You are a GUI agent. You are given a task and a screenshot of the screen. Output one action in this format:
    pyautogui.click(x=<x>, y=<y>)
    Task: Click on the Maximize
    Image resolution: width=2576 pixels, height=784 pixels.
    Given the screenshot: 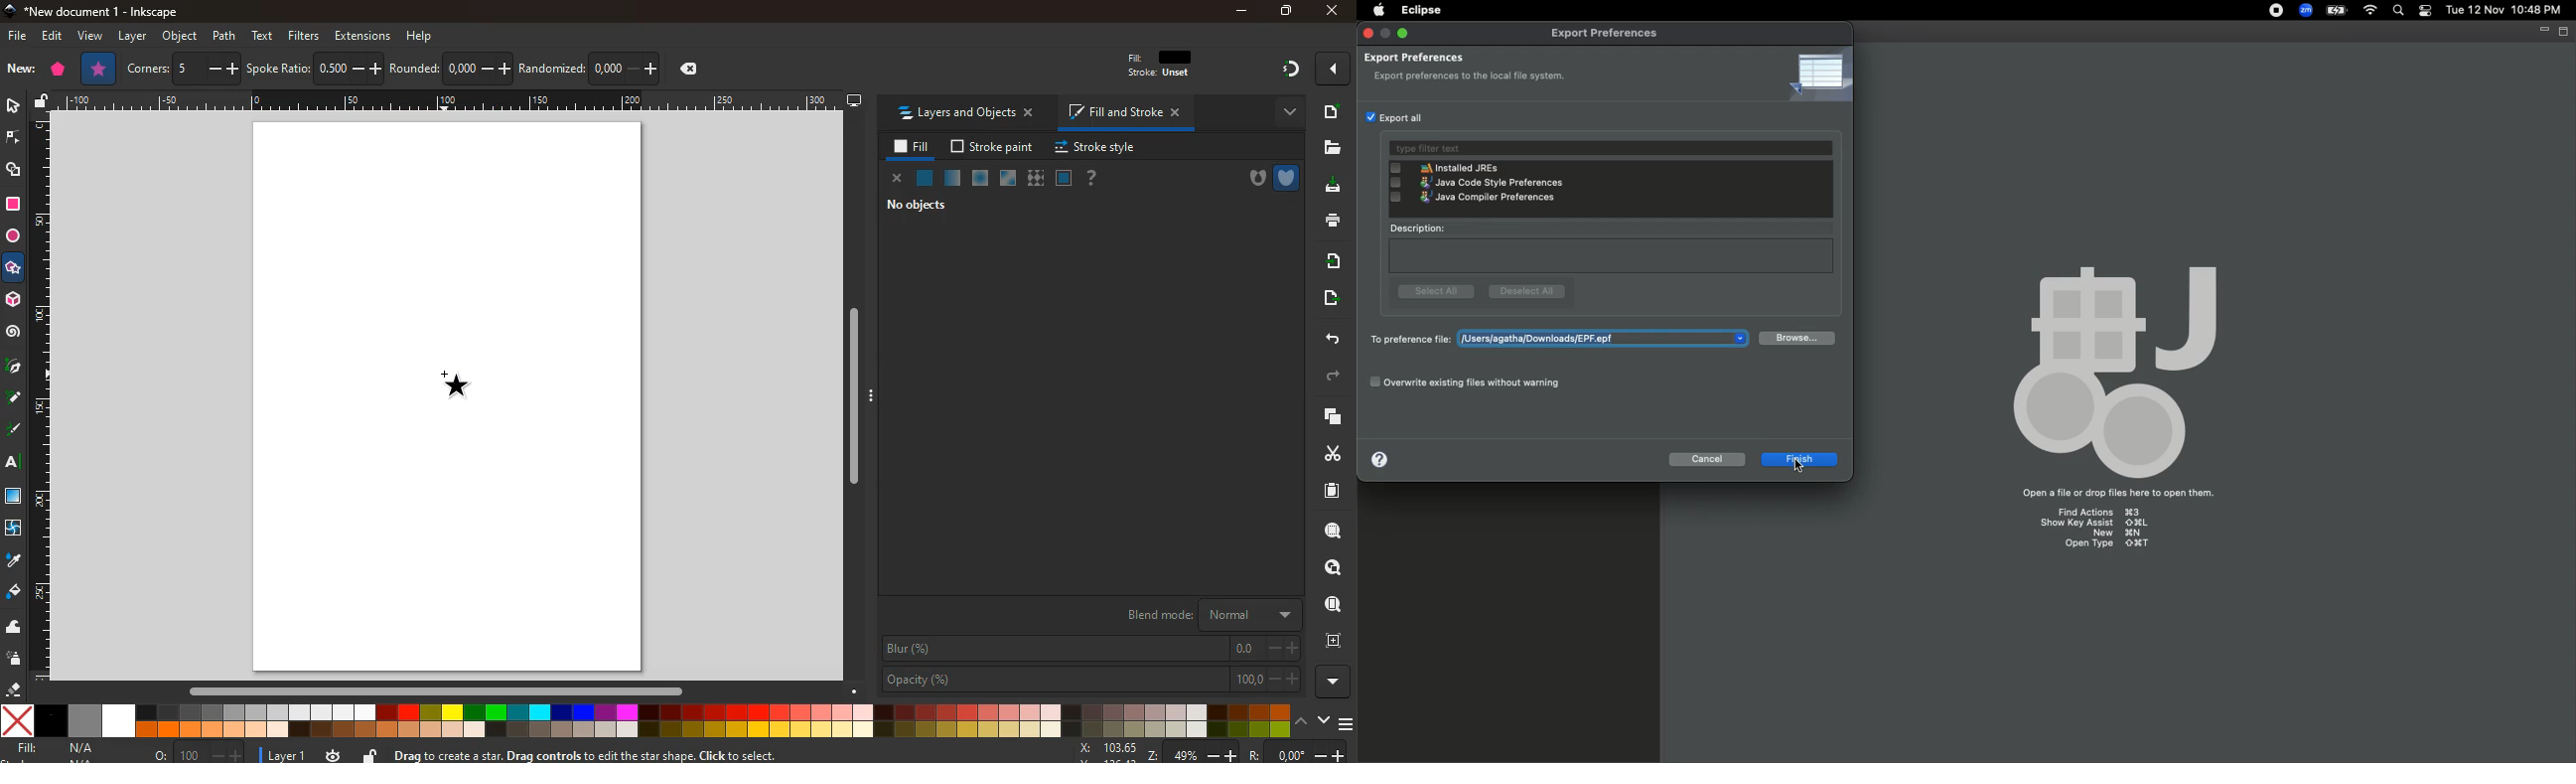 What is the action you would take?
    pyautogui.click(x=1402, y=34)
    